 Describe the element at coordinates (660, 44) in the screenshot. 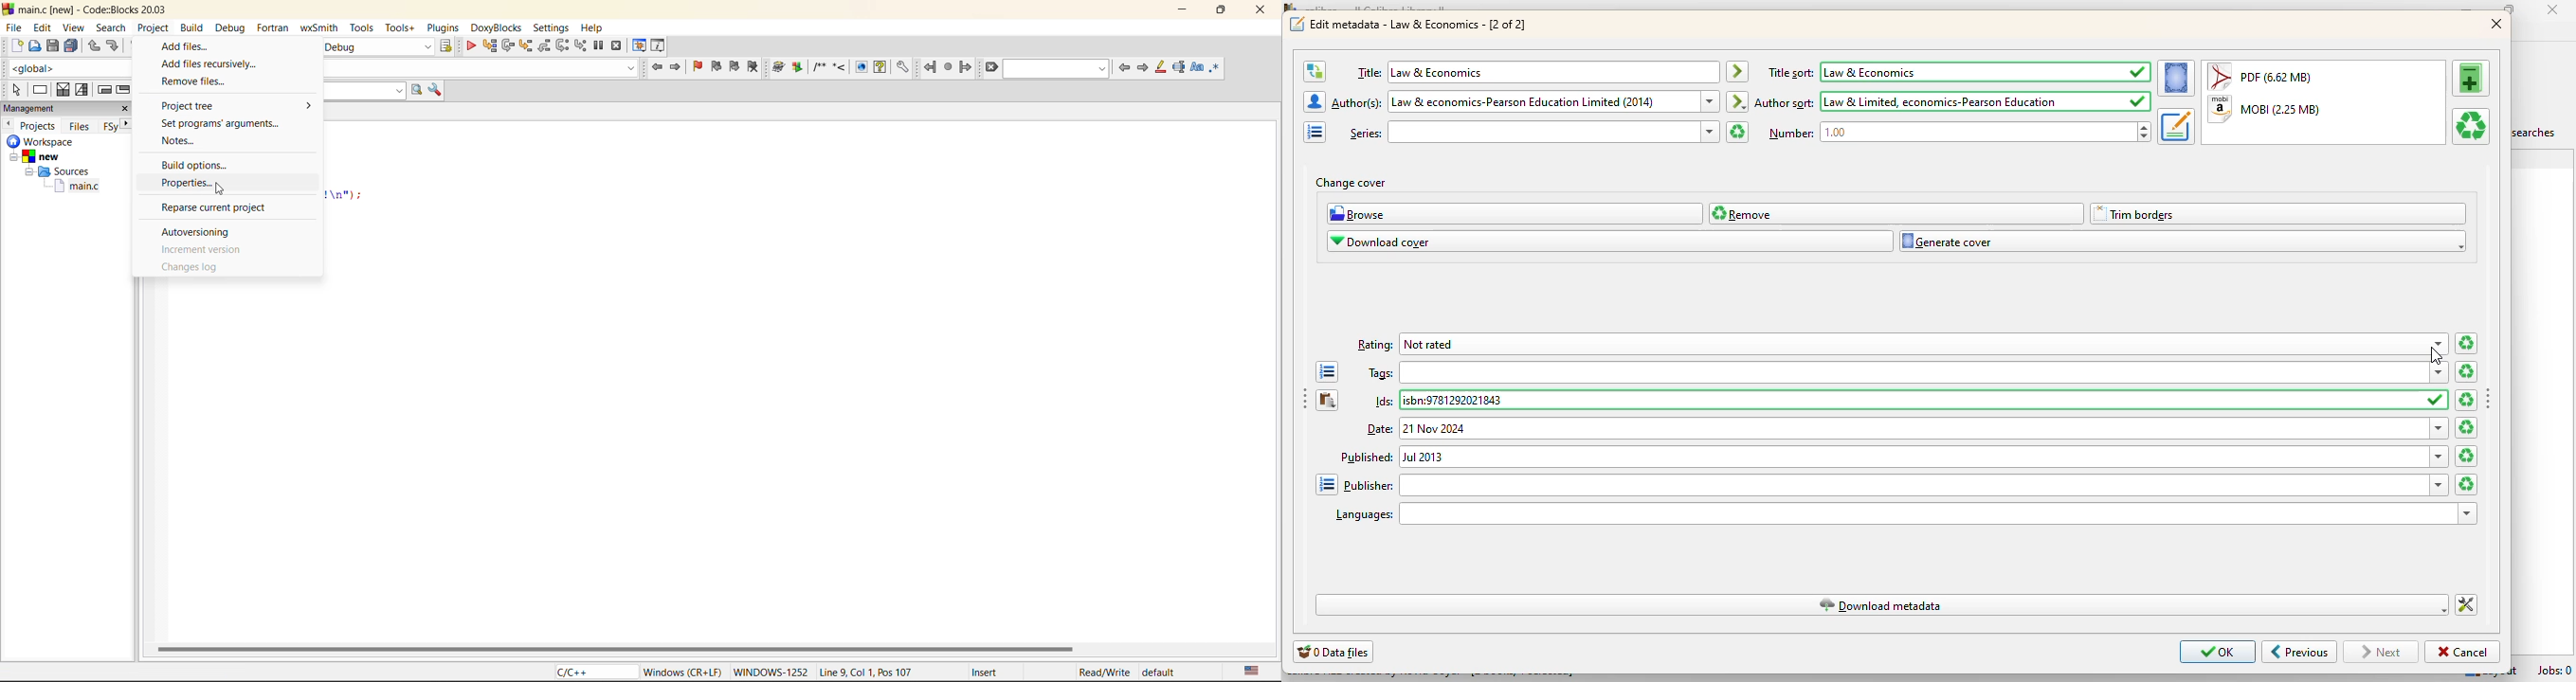

I see `various info` at that location.